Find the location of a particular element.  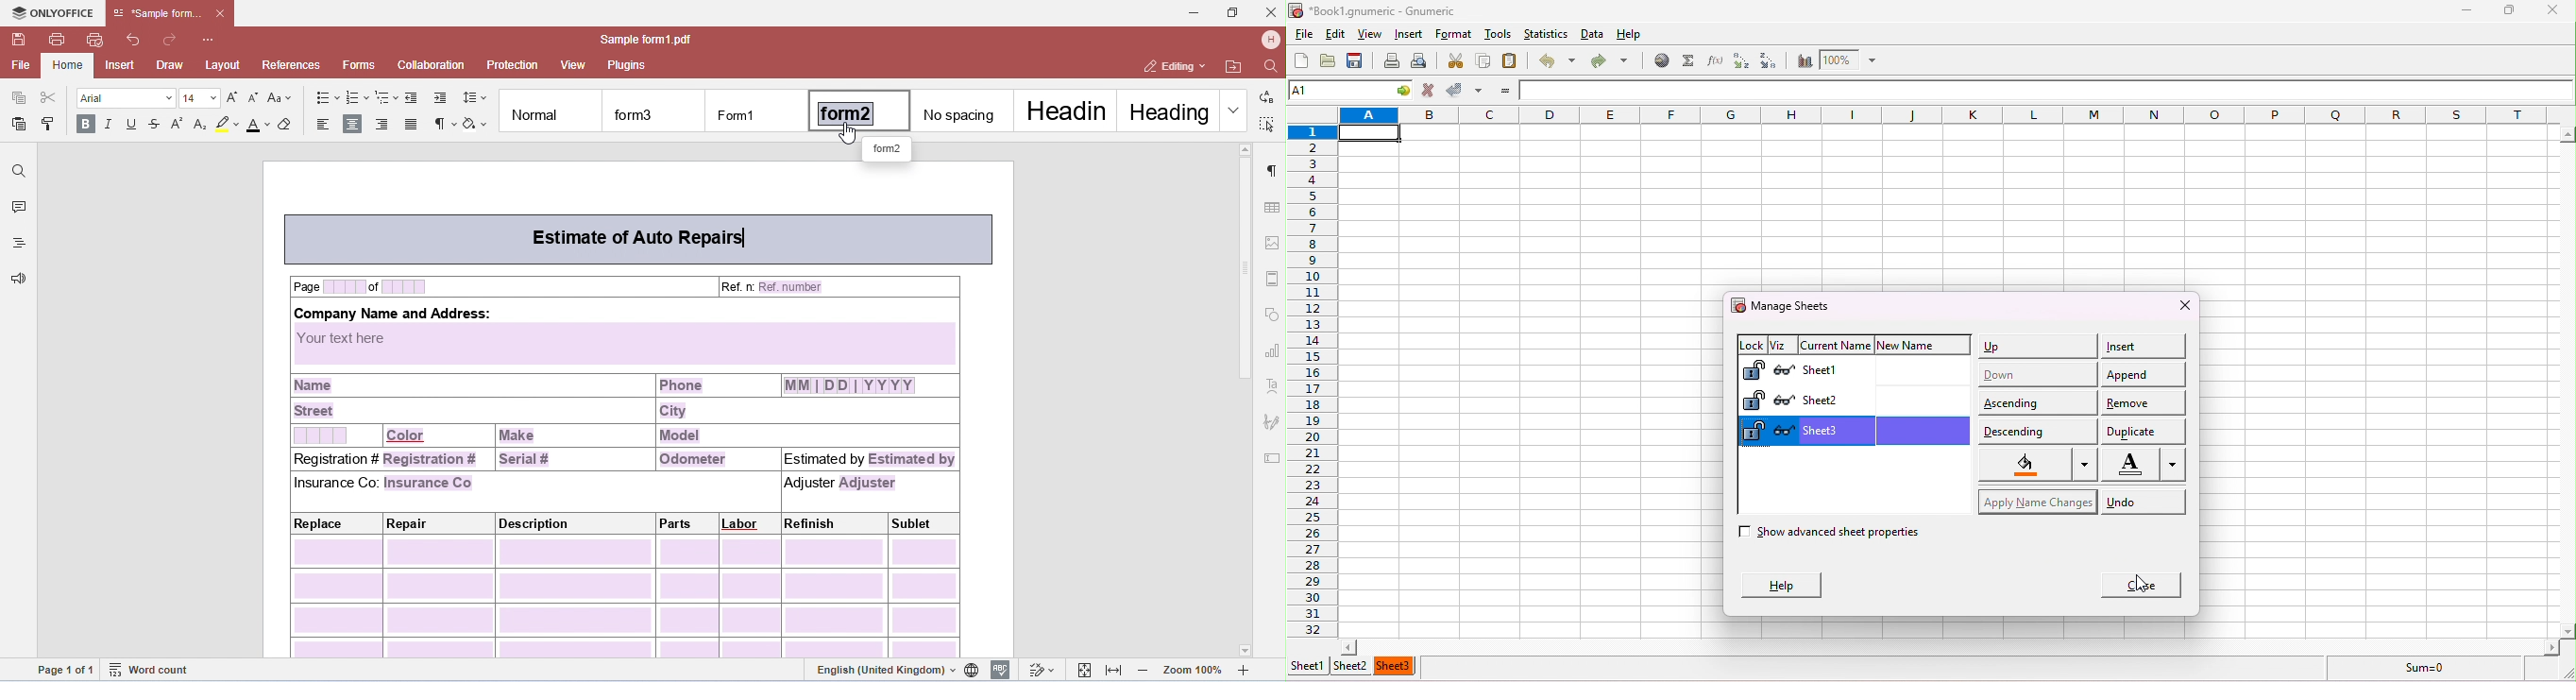

close is located at coordinates (2168, 306).